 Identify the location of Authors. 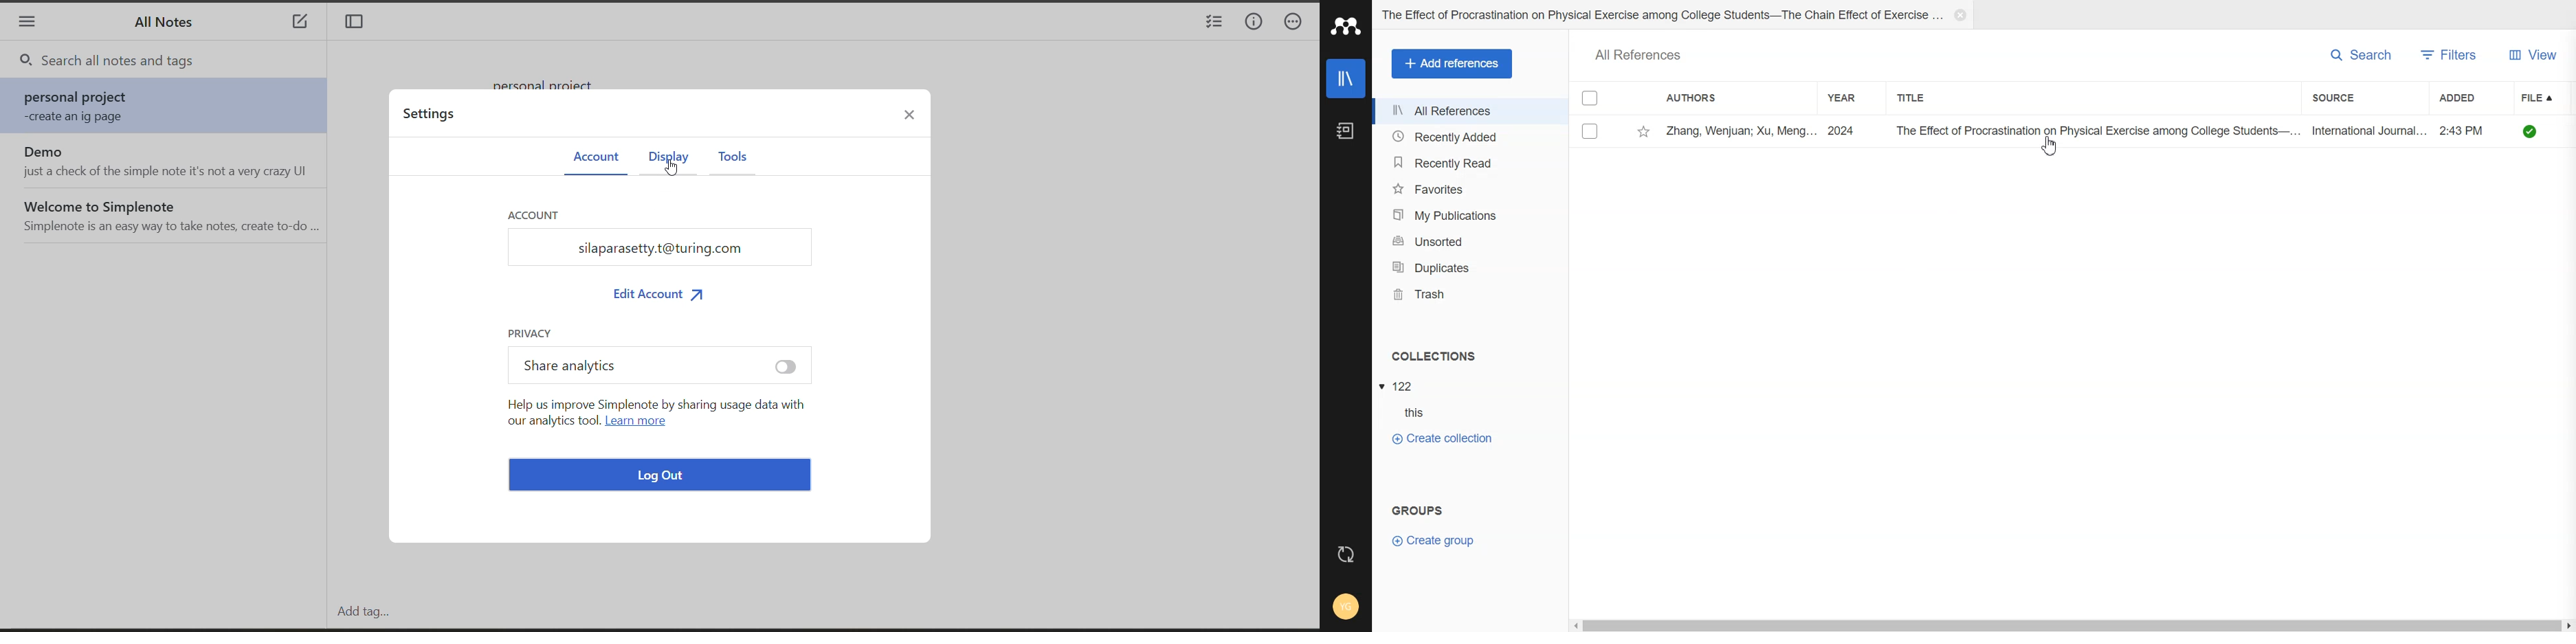
(1716, 98).